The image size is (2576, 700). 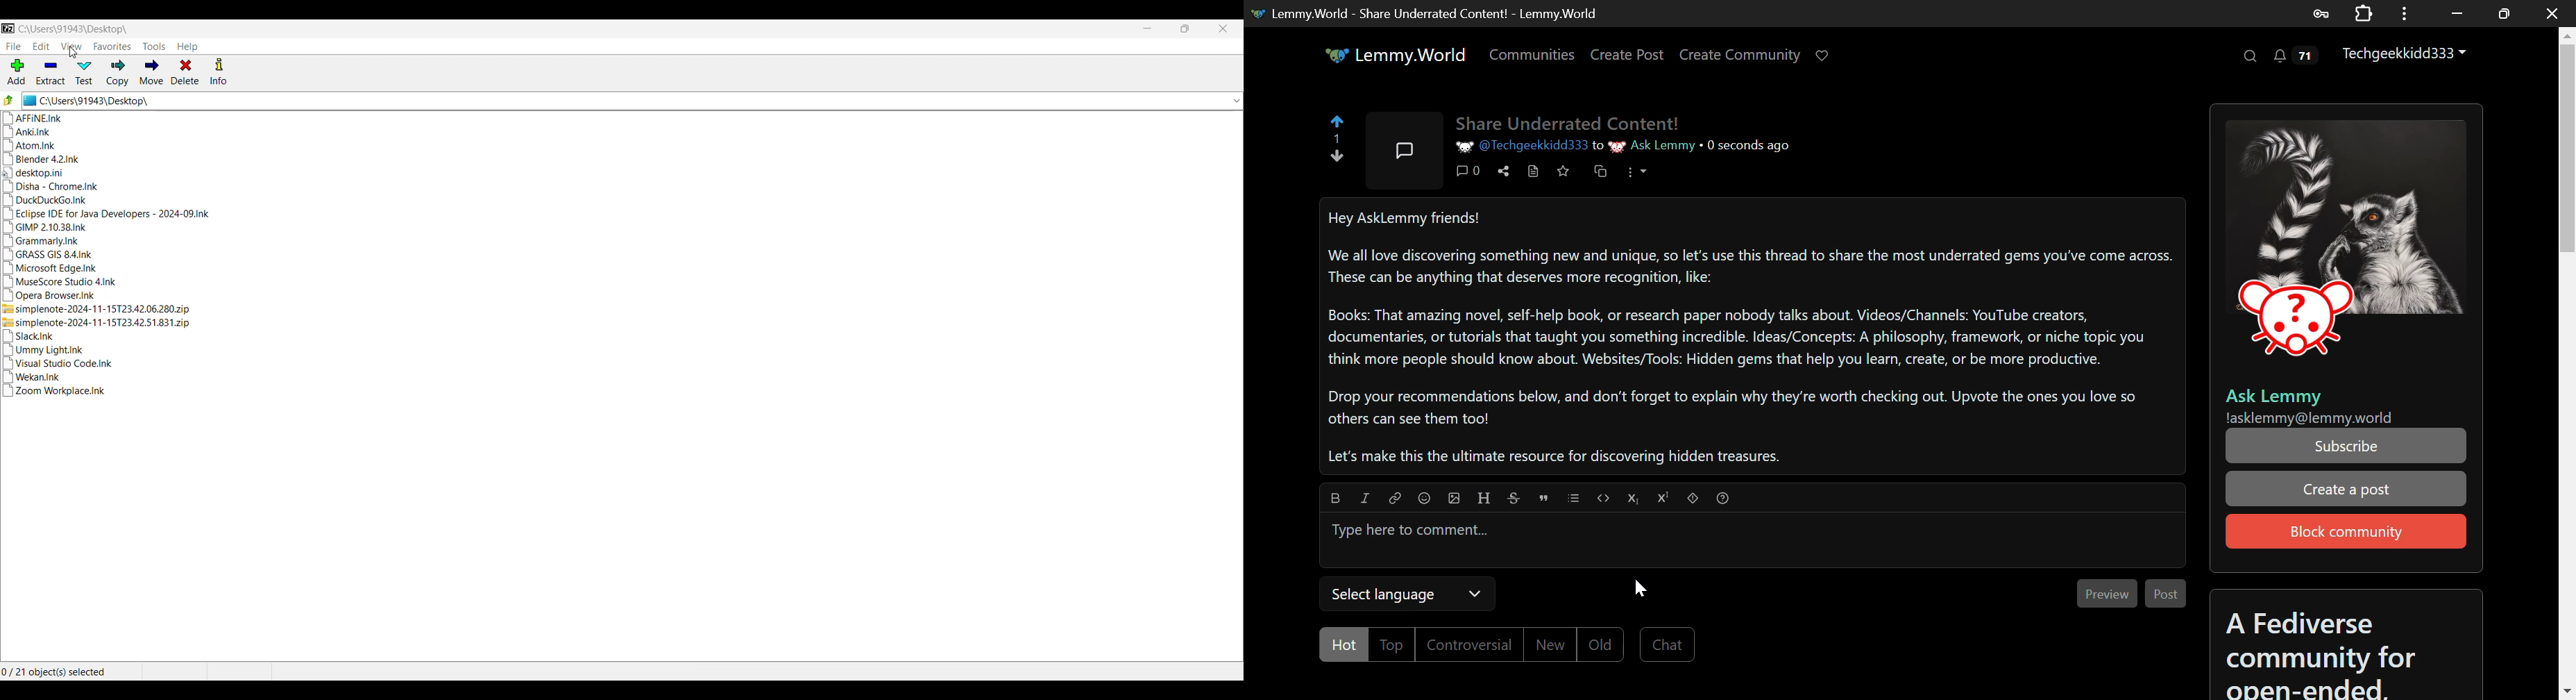 I want to click on Atom.Ink, so click(x=30, y=146).